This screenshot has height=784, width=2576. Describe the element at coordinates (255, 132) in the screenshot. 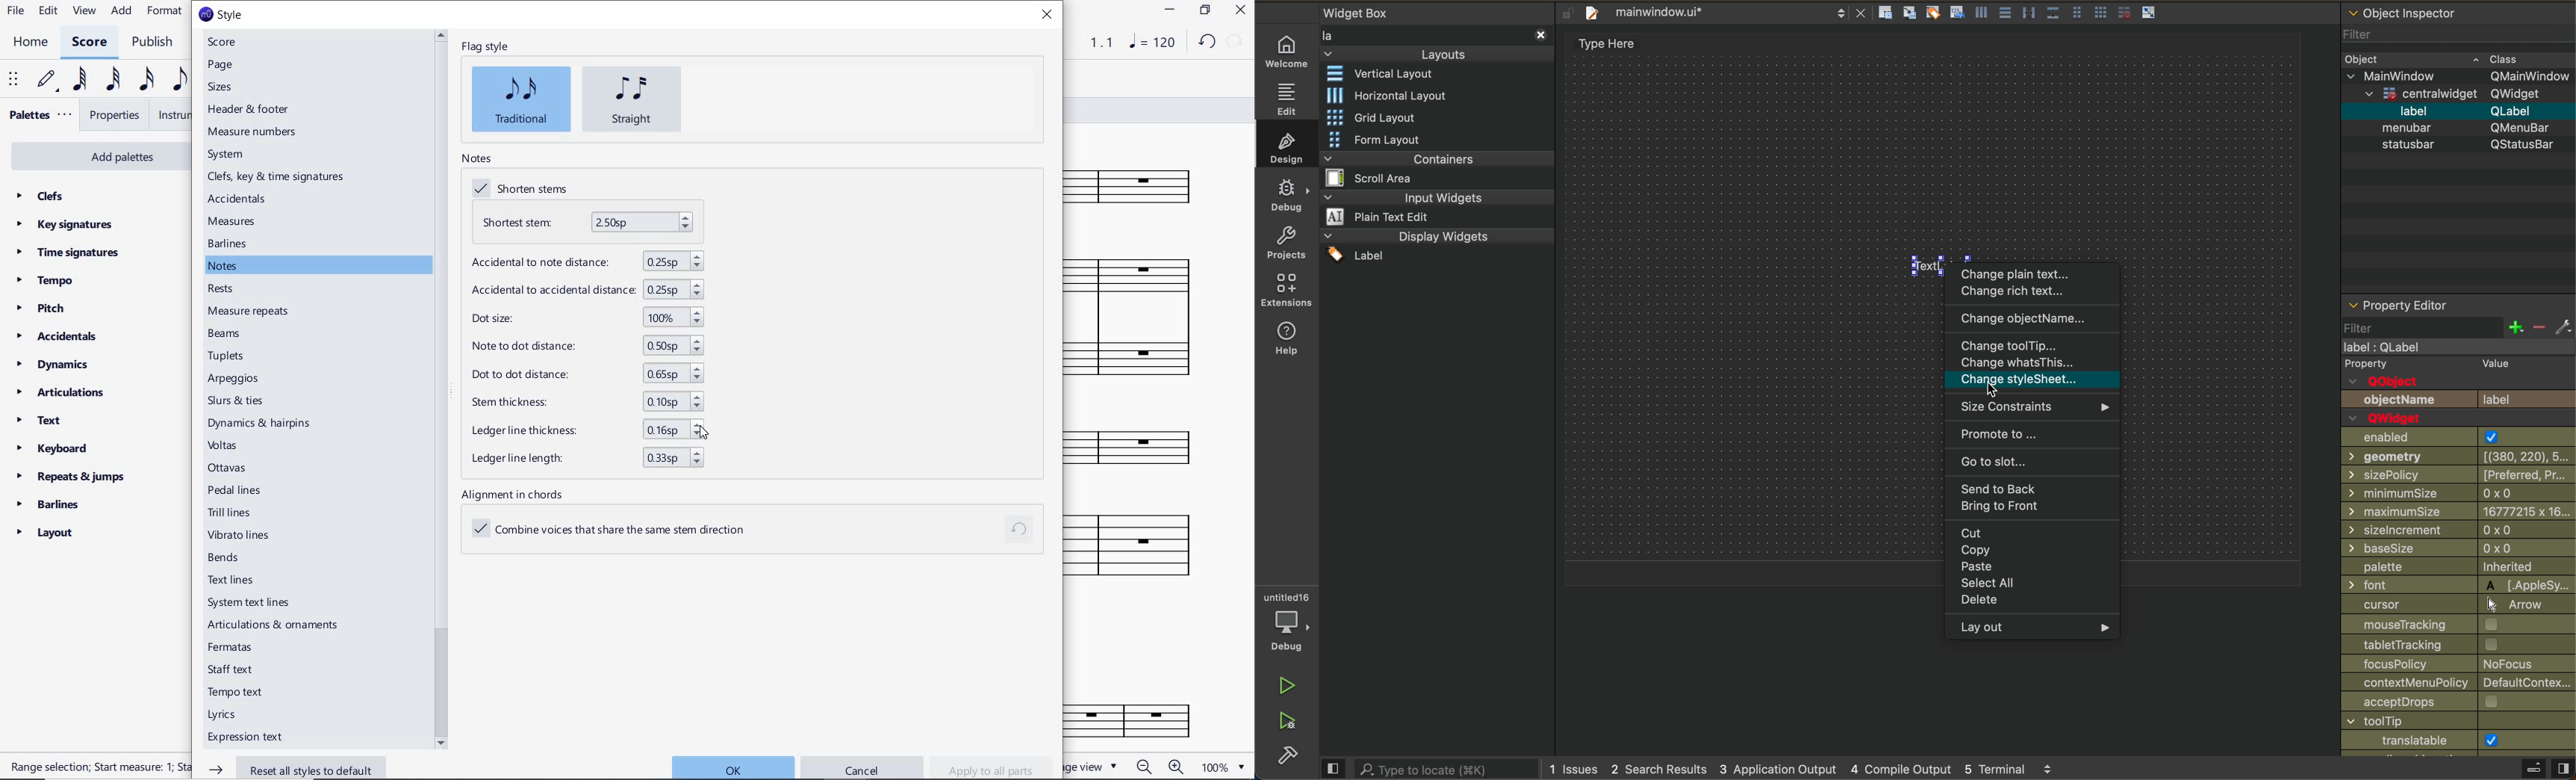

I see `measure numbers` at that location.